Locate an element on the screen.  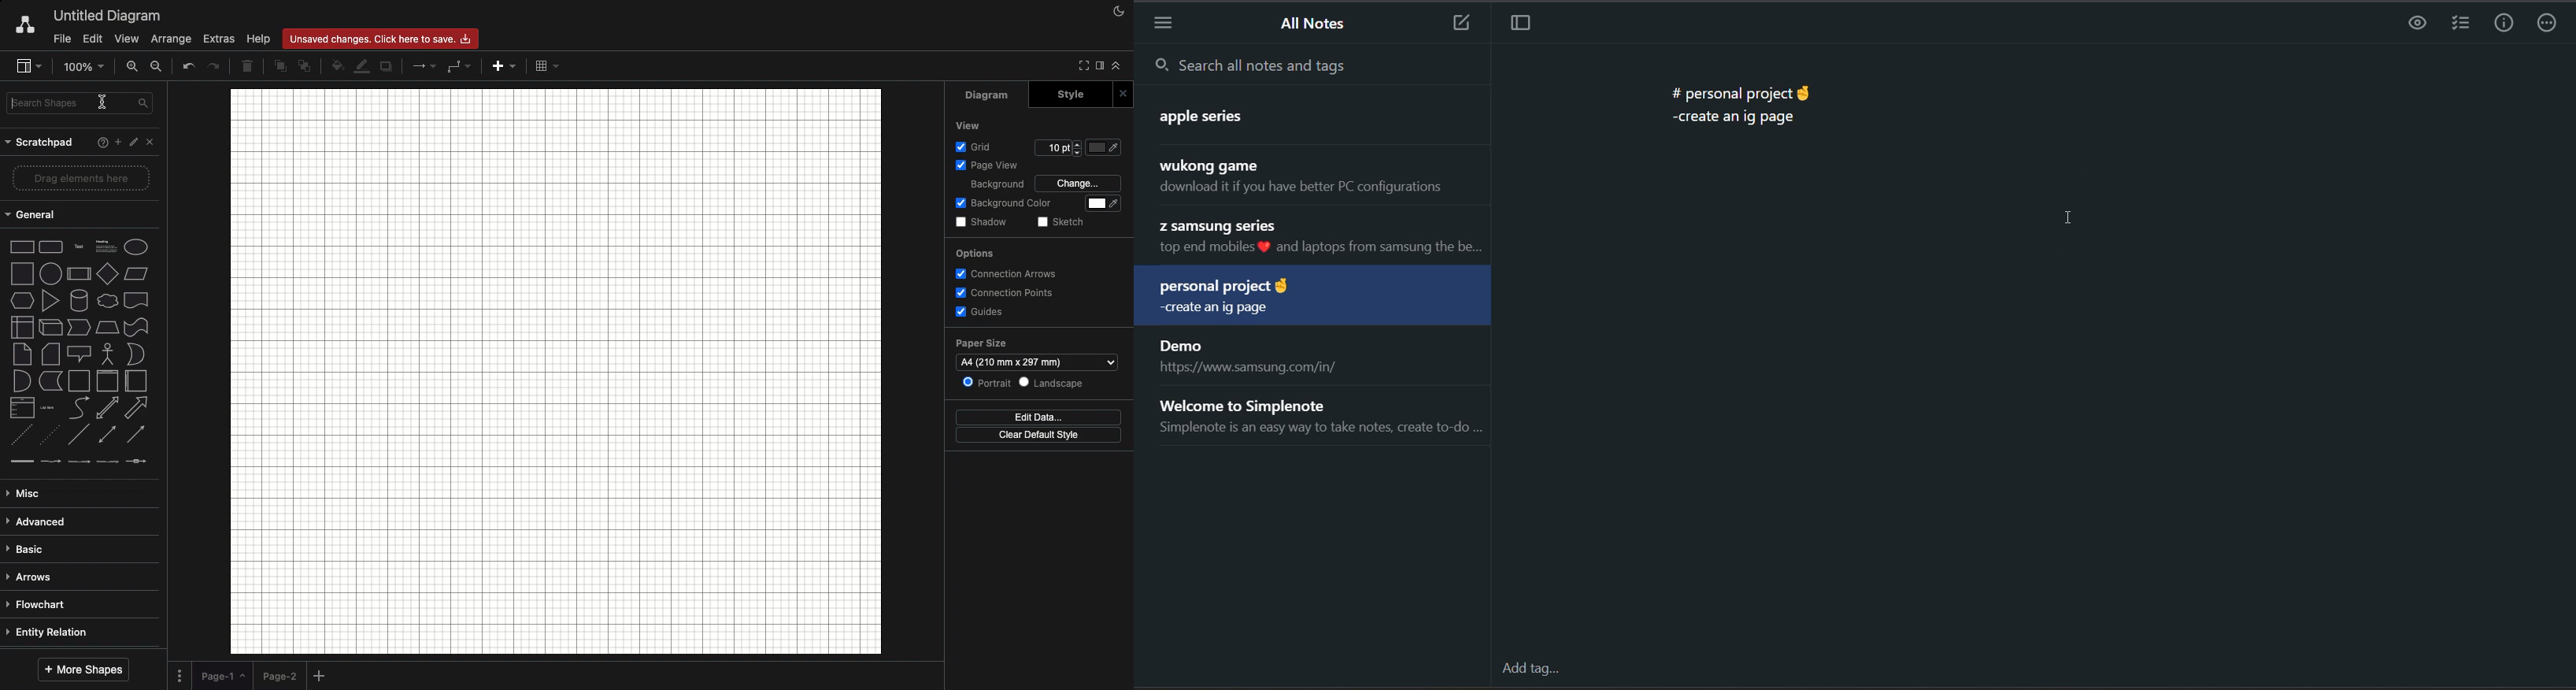
Connection arrows is located at coordinates (1005, 273).